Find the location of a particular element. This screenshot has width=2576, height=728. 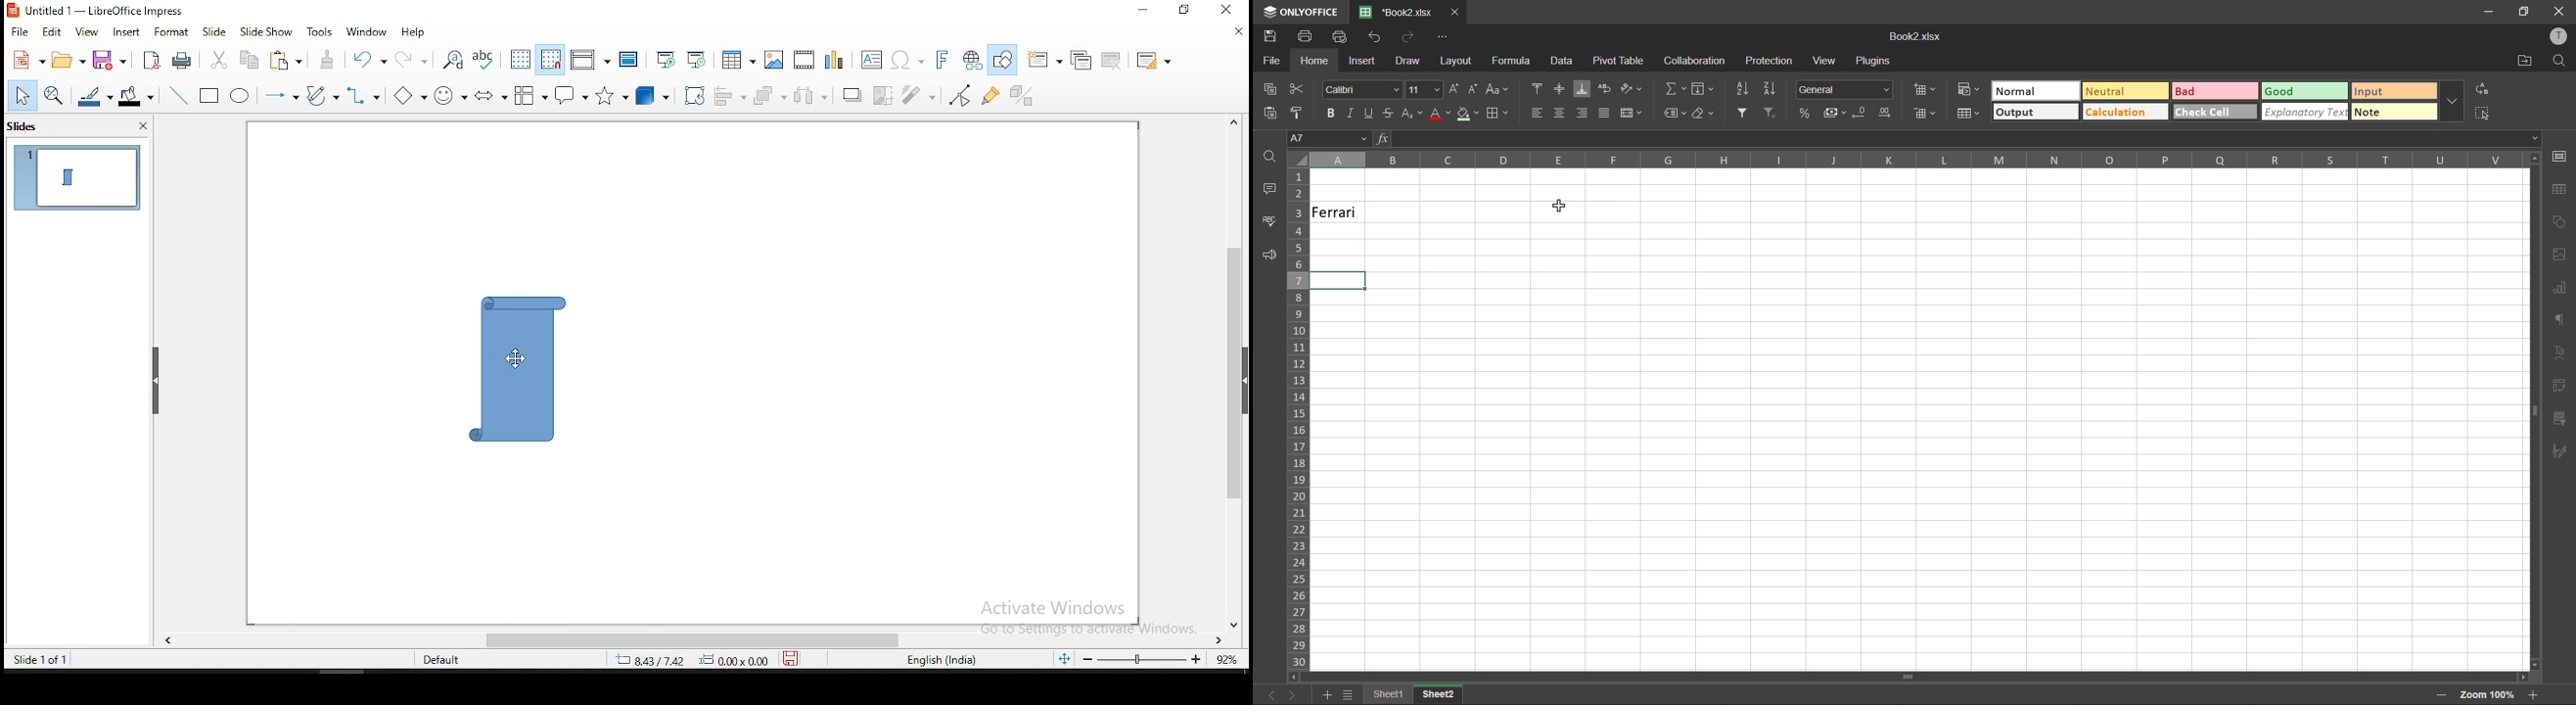

underline is located at coordinates (1369, 113).